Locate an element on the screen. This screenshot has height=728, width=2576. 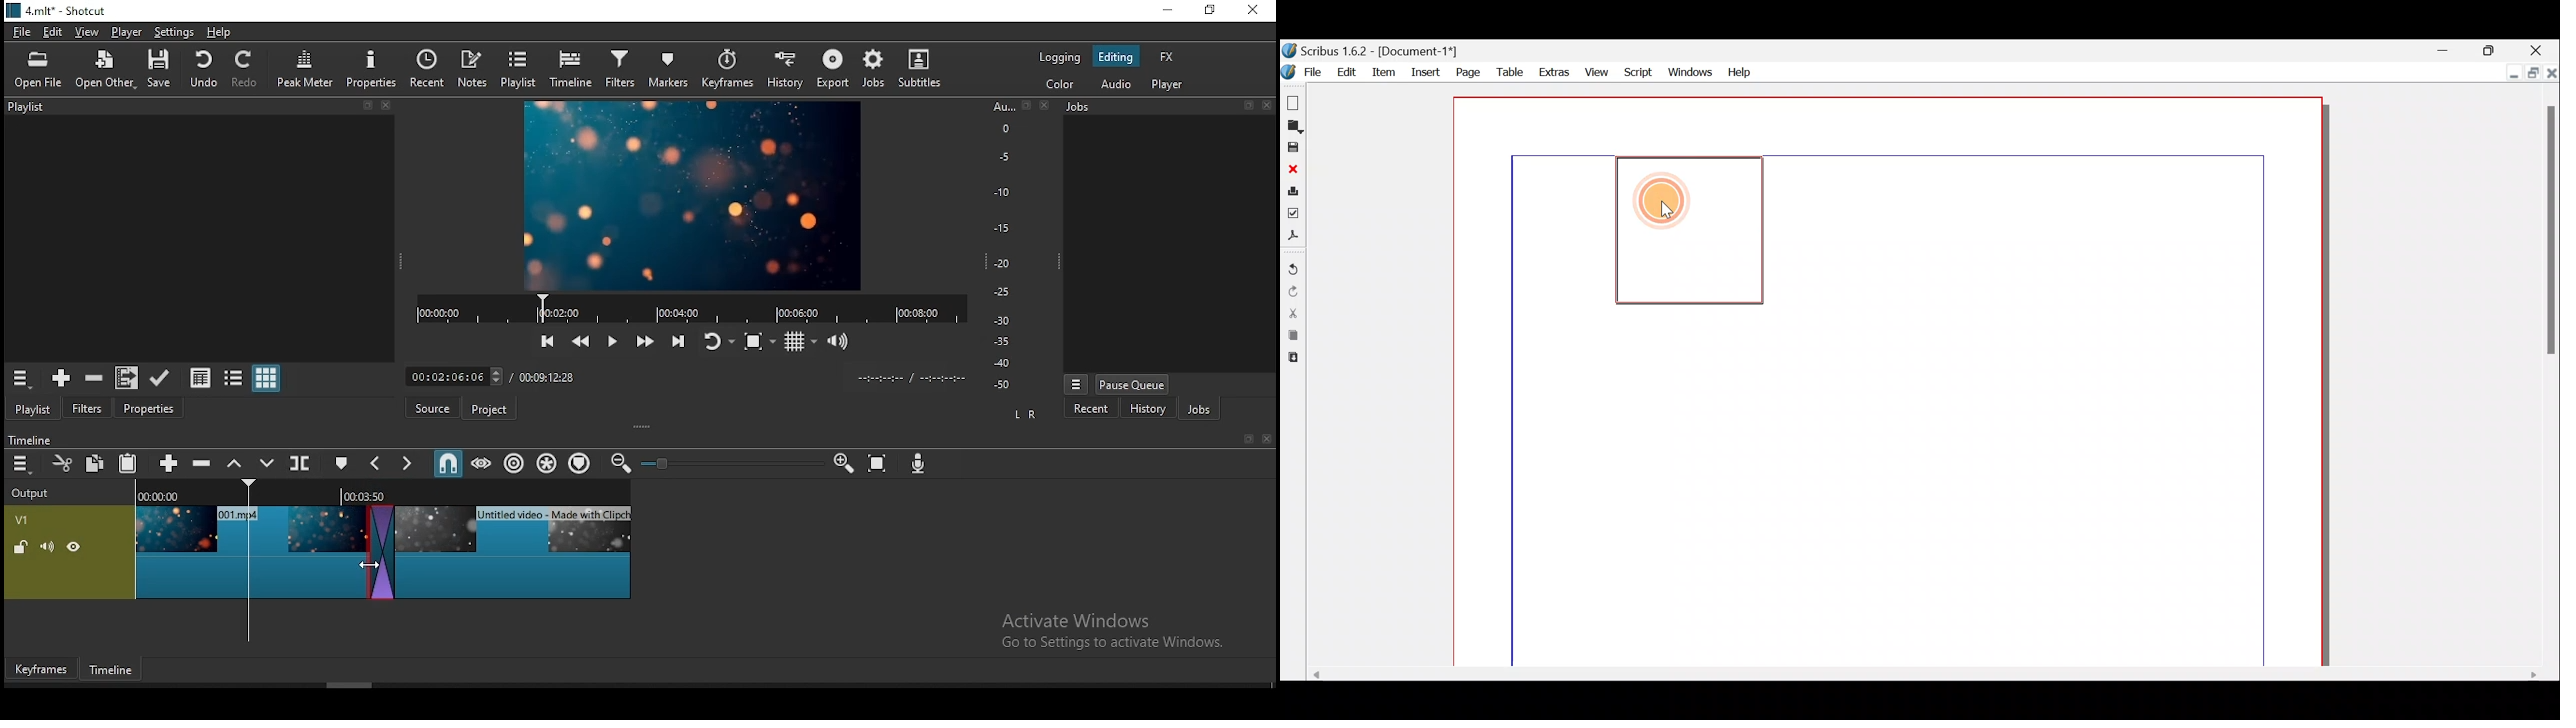
scale is located at coordinates (1007, 243).